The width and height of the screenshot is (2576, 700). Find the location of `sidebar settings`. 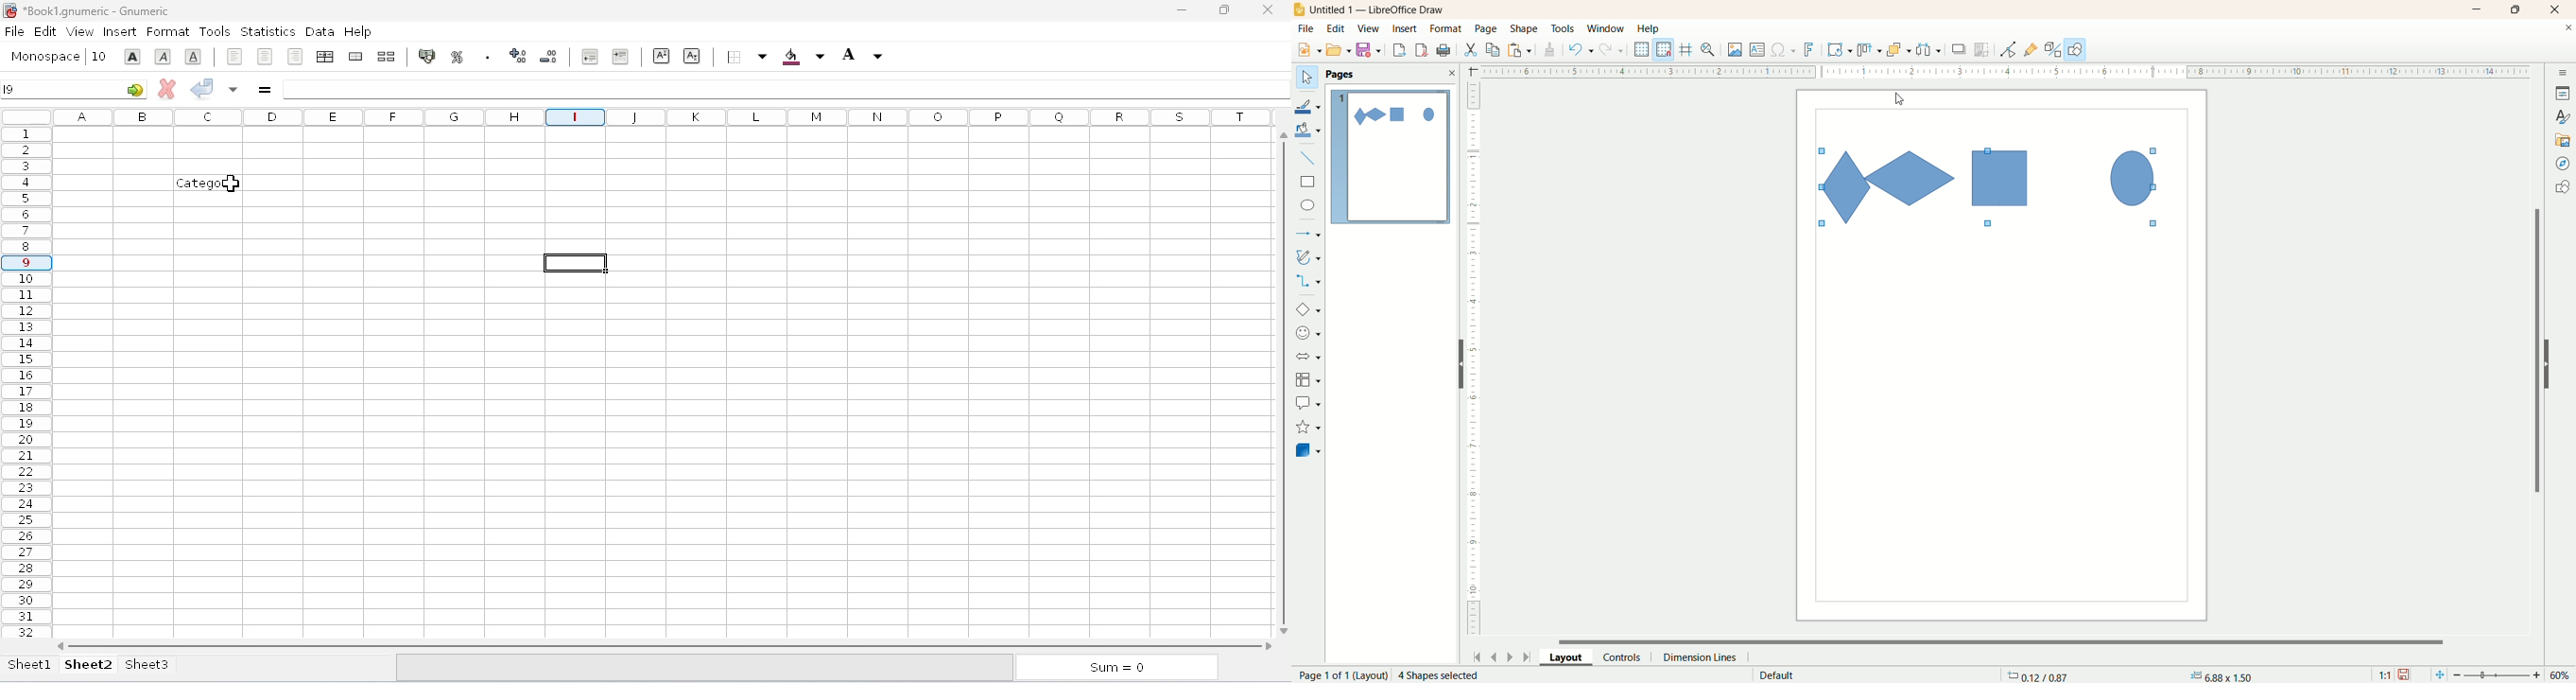

sidebar settings is located at coordinates (2563, 71).